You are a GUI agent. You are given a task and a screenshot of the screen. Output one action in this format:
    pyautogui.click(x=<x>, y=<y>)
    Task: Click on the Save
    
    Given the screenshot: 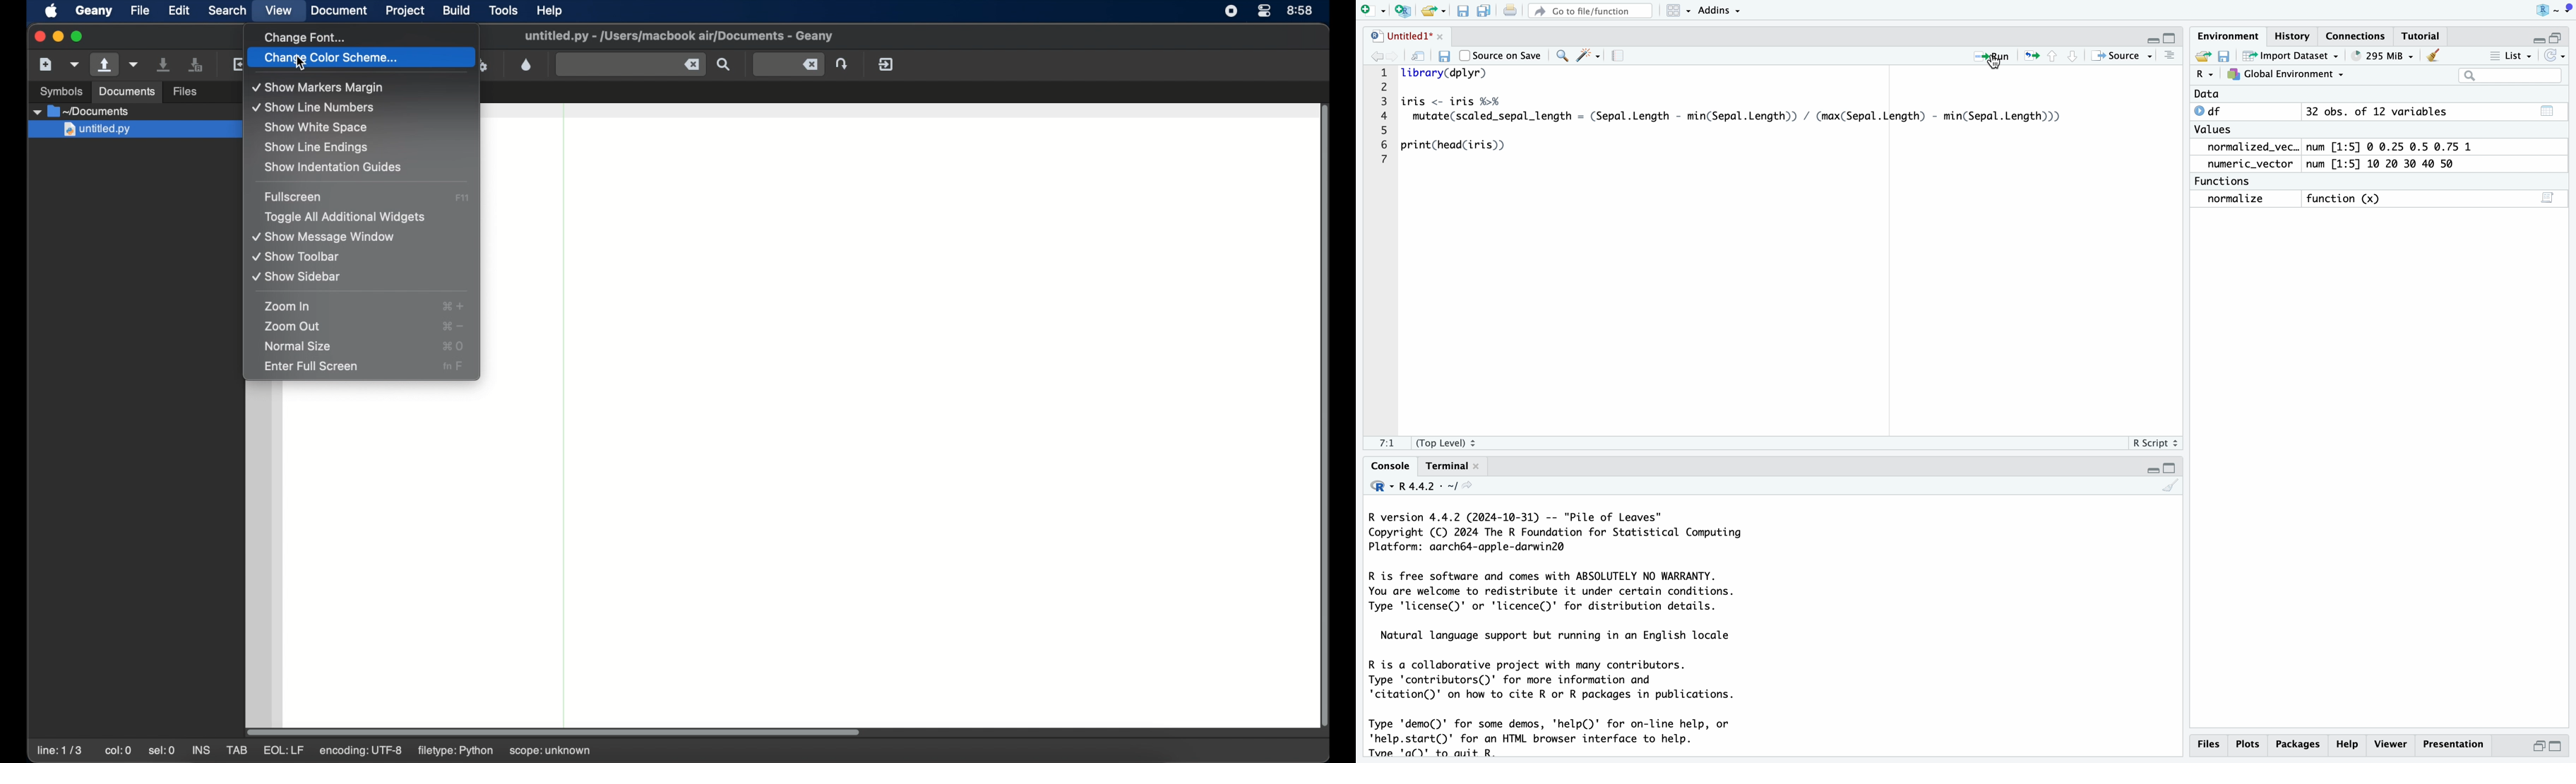 What is the action you would take?
    pyautogui.click(x=1463, y=11)
    